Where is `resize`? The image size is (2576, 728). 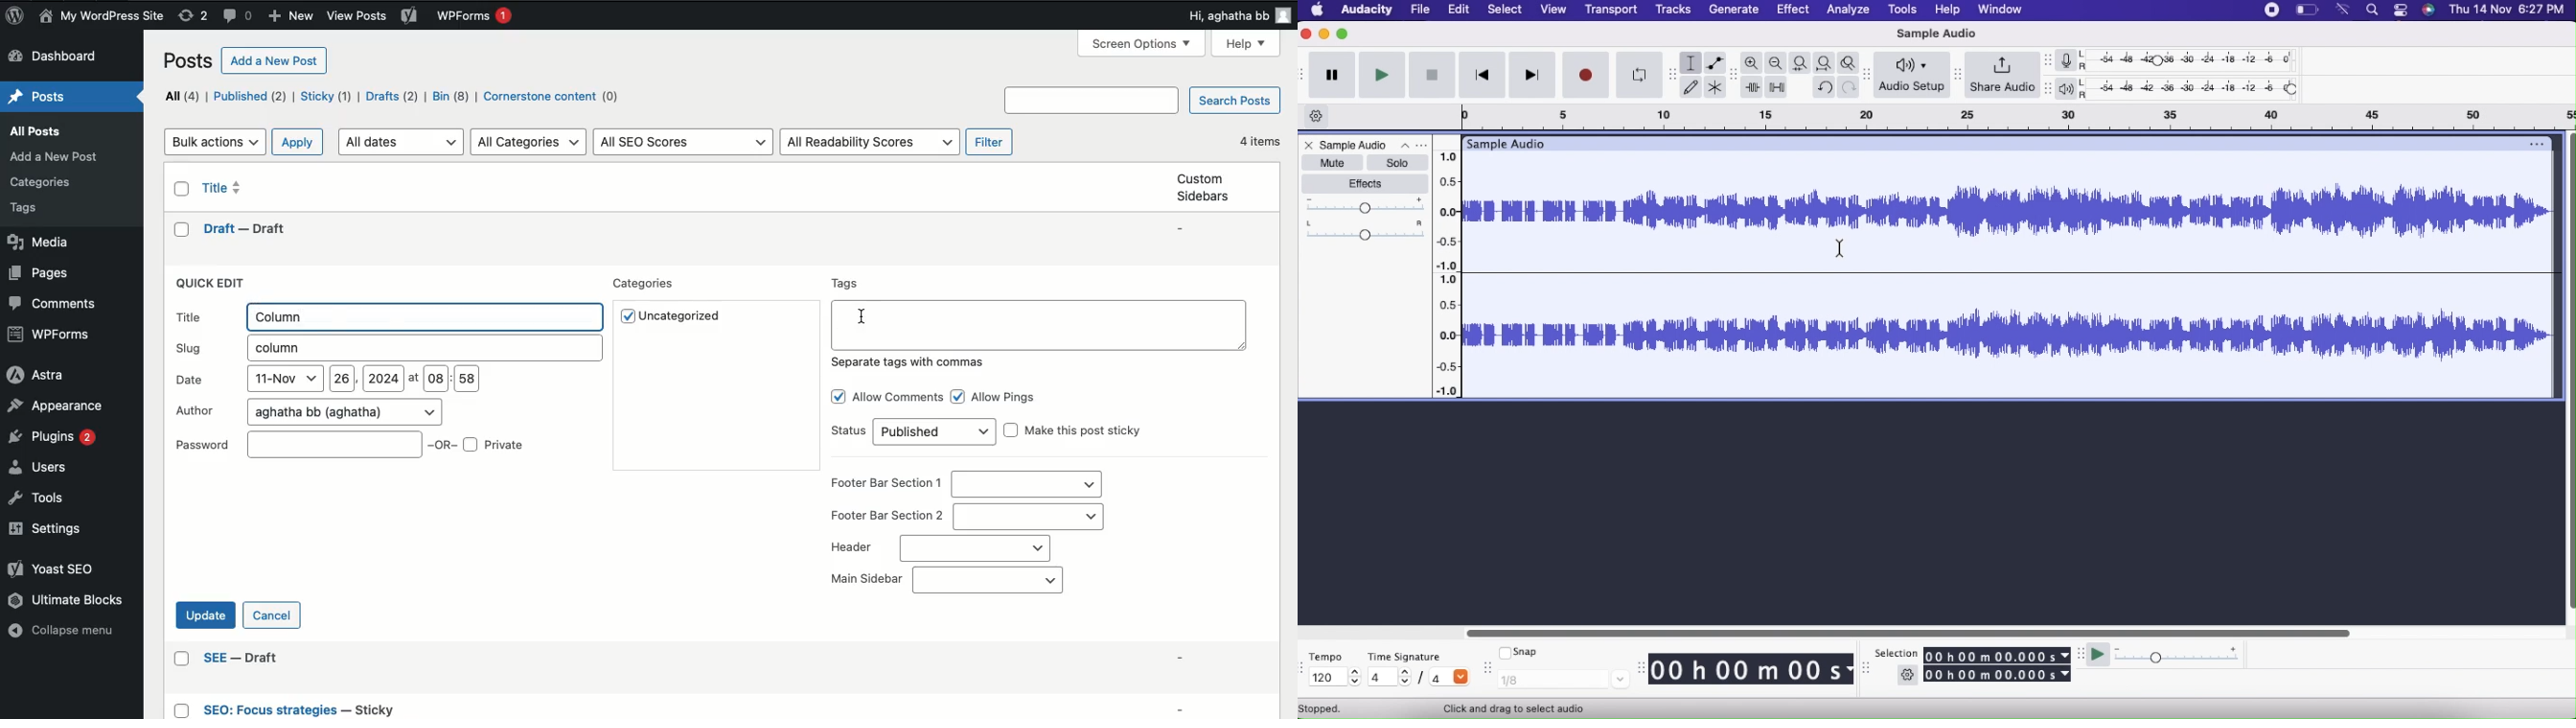
resize is located at coordinates (1866, 671).